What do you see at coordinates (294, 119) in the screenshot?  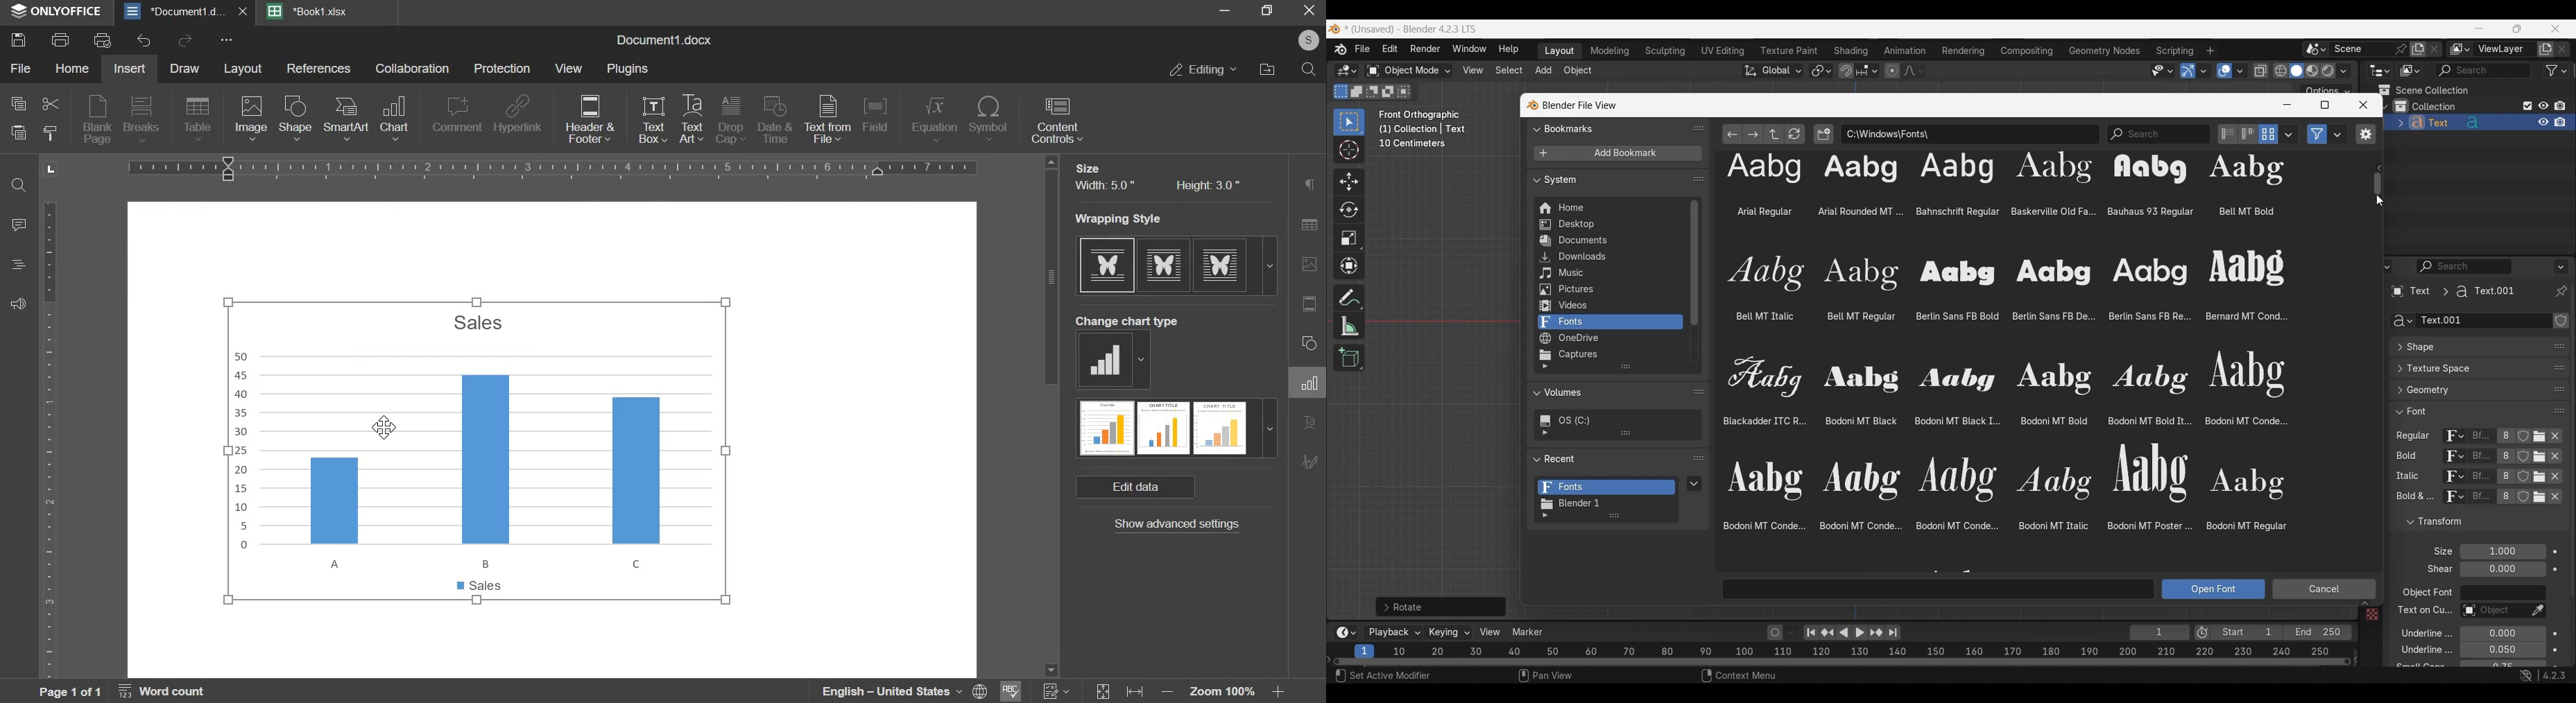 I see `shape` at bounding box center [294, 119].